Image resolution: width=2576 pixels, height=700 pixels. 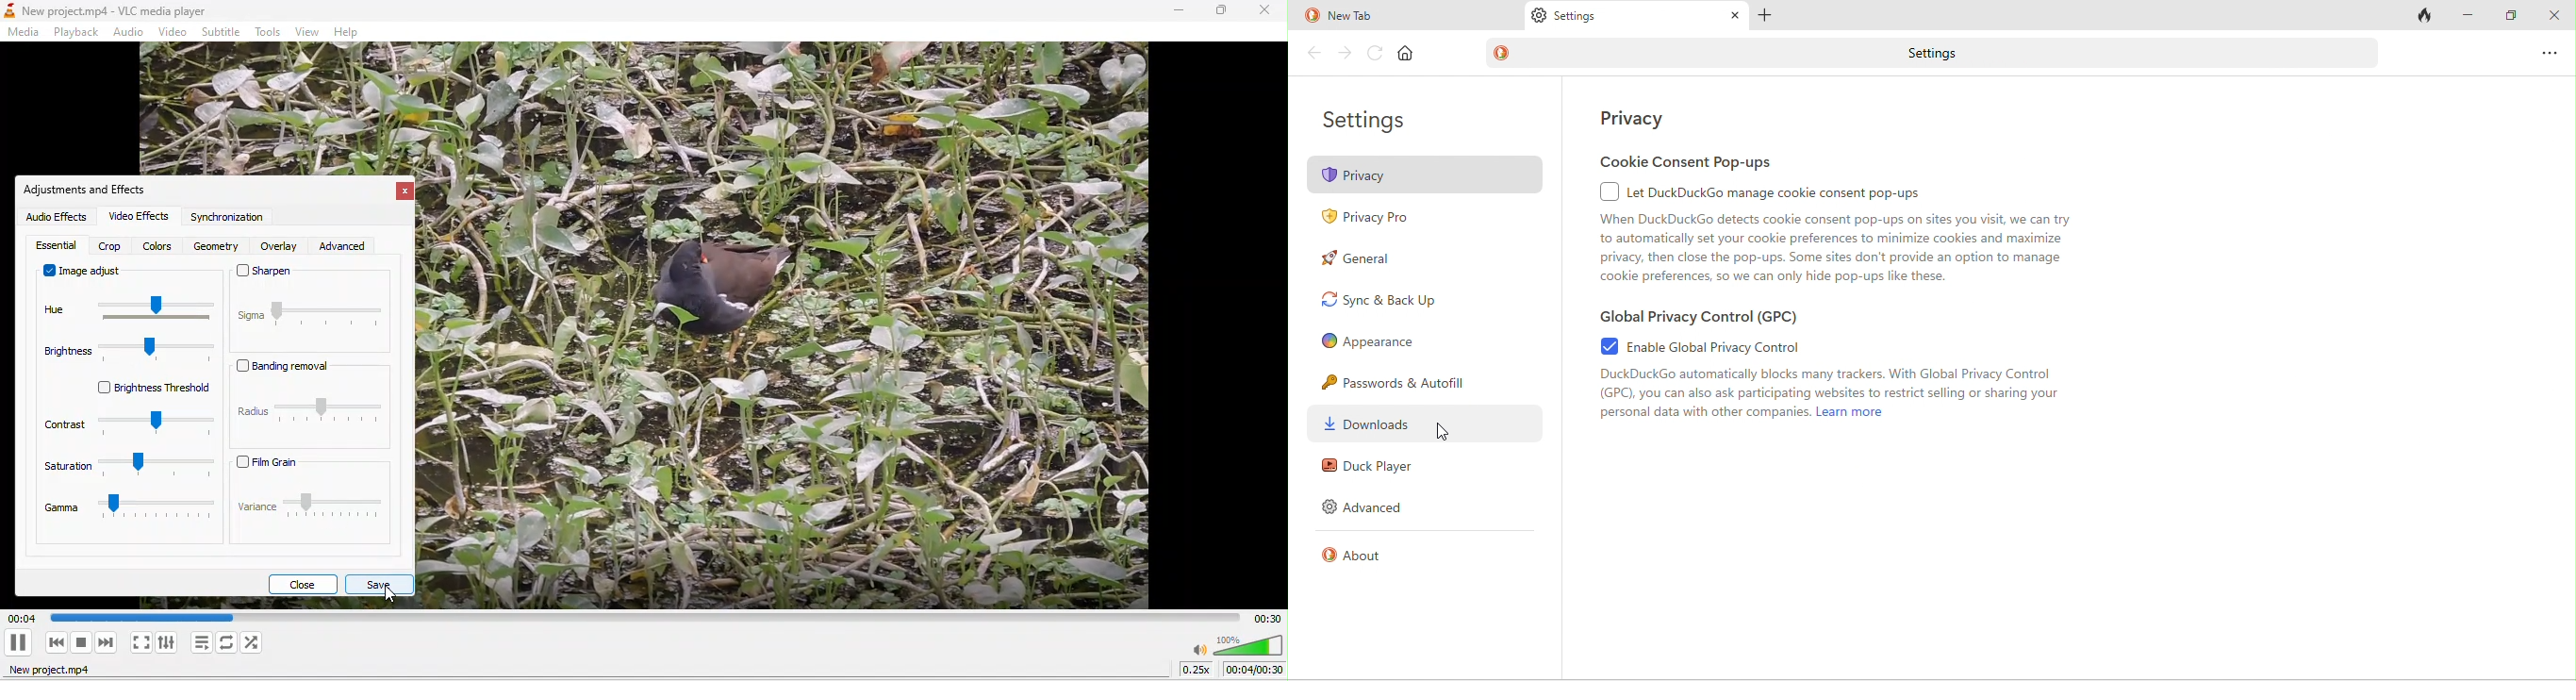 I want to click on image, so click(x=801, y=329).